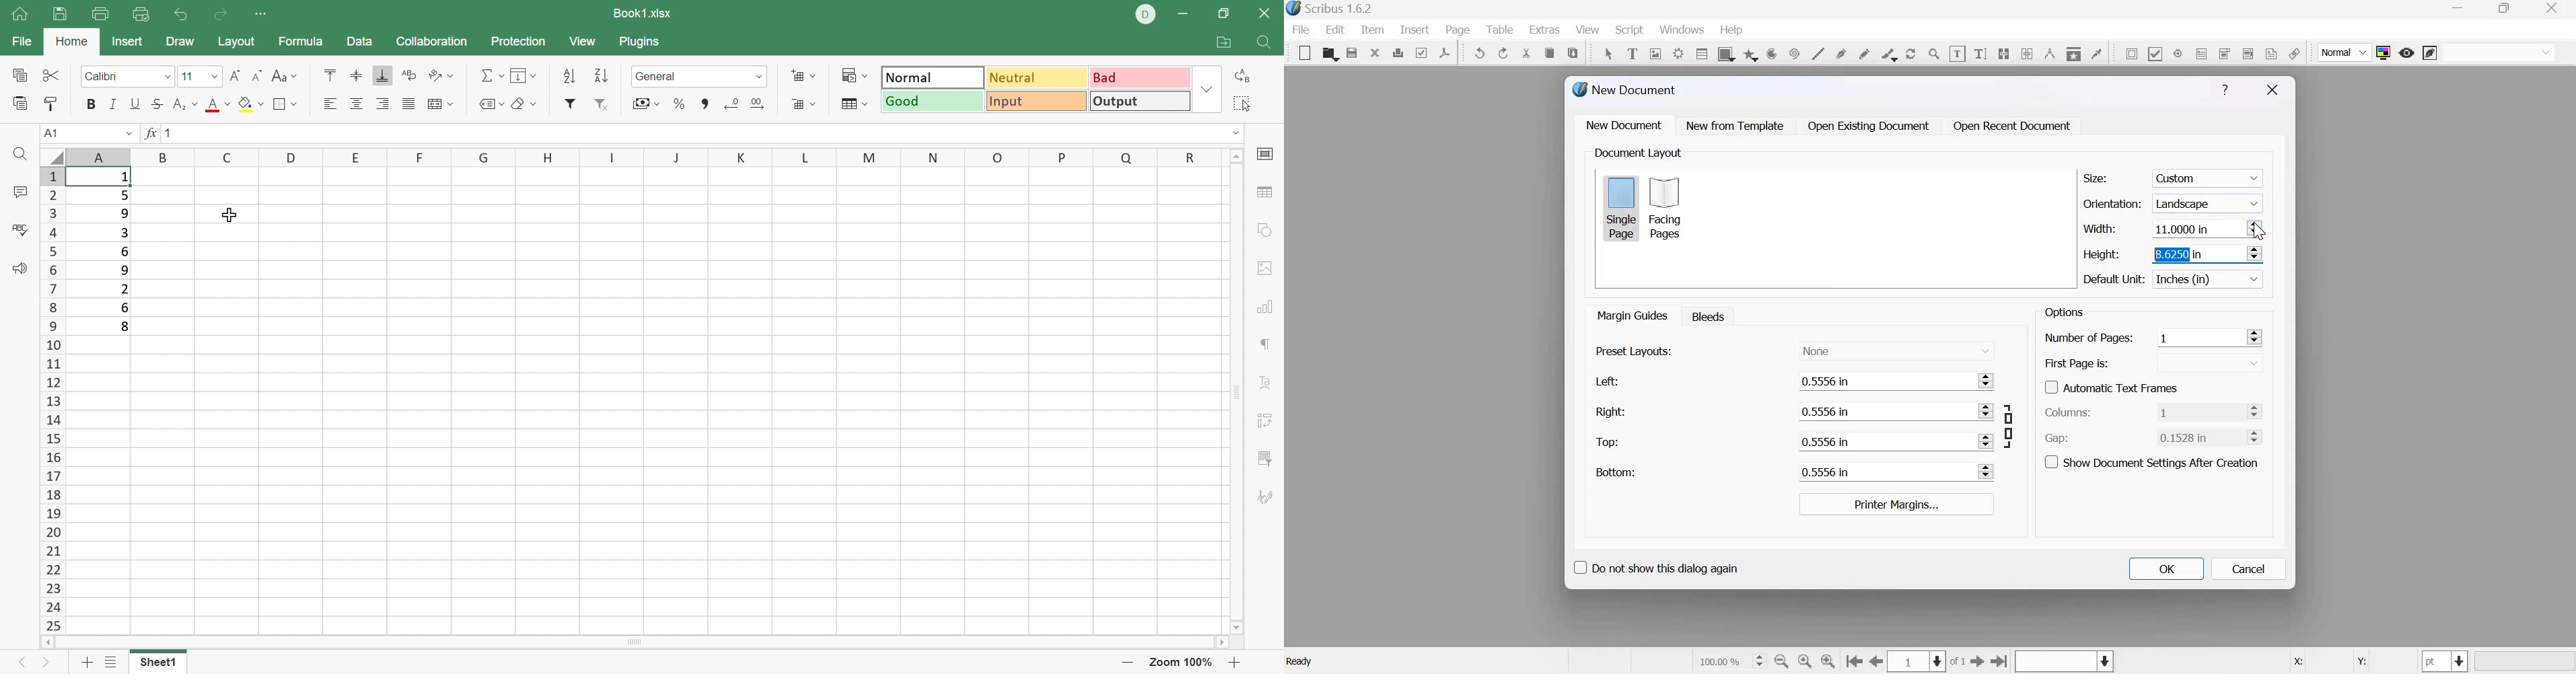 This screenshot has width=2576, height=700. What do you see at coordinates (1237, 627) in the screenshot?
I see `Scroll down` at bounding box center [1237, 627].